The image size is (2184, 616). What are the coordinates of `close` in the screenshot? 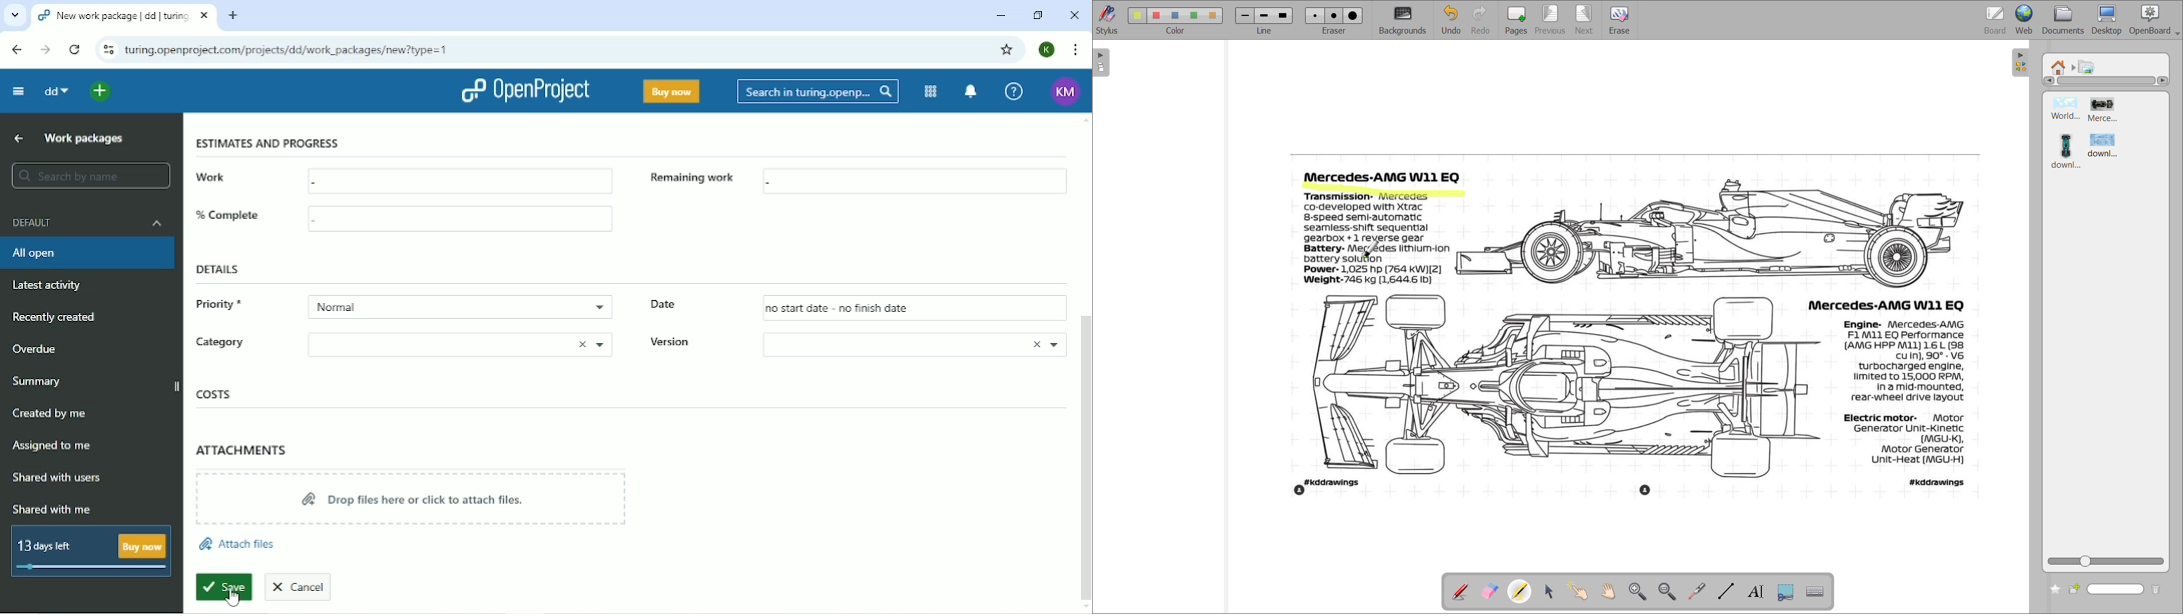 It's located at (1036, 351).